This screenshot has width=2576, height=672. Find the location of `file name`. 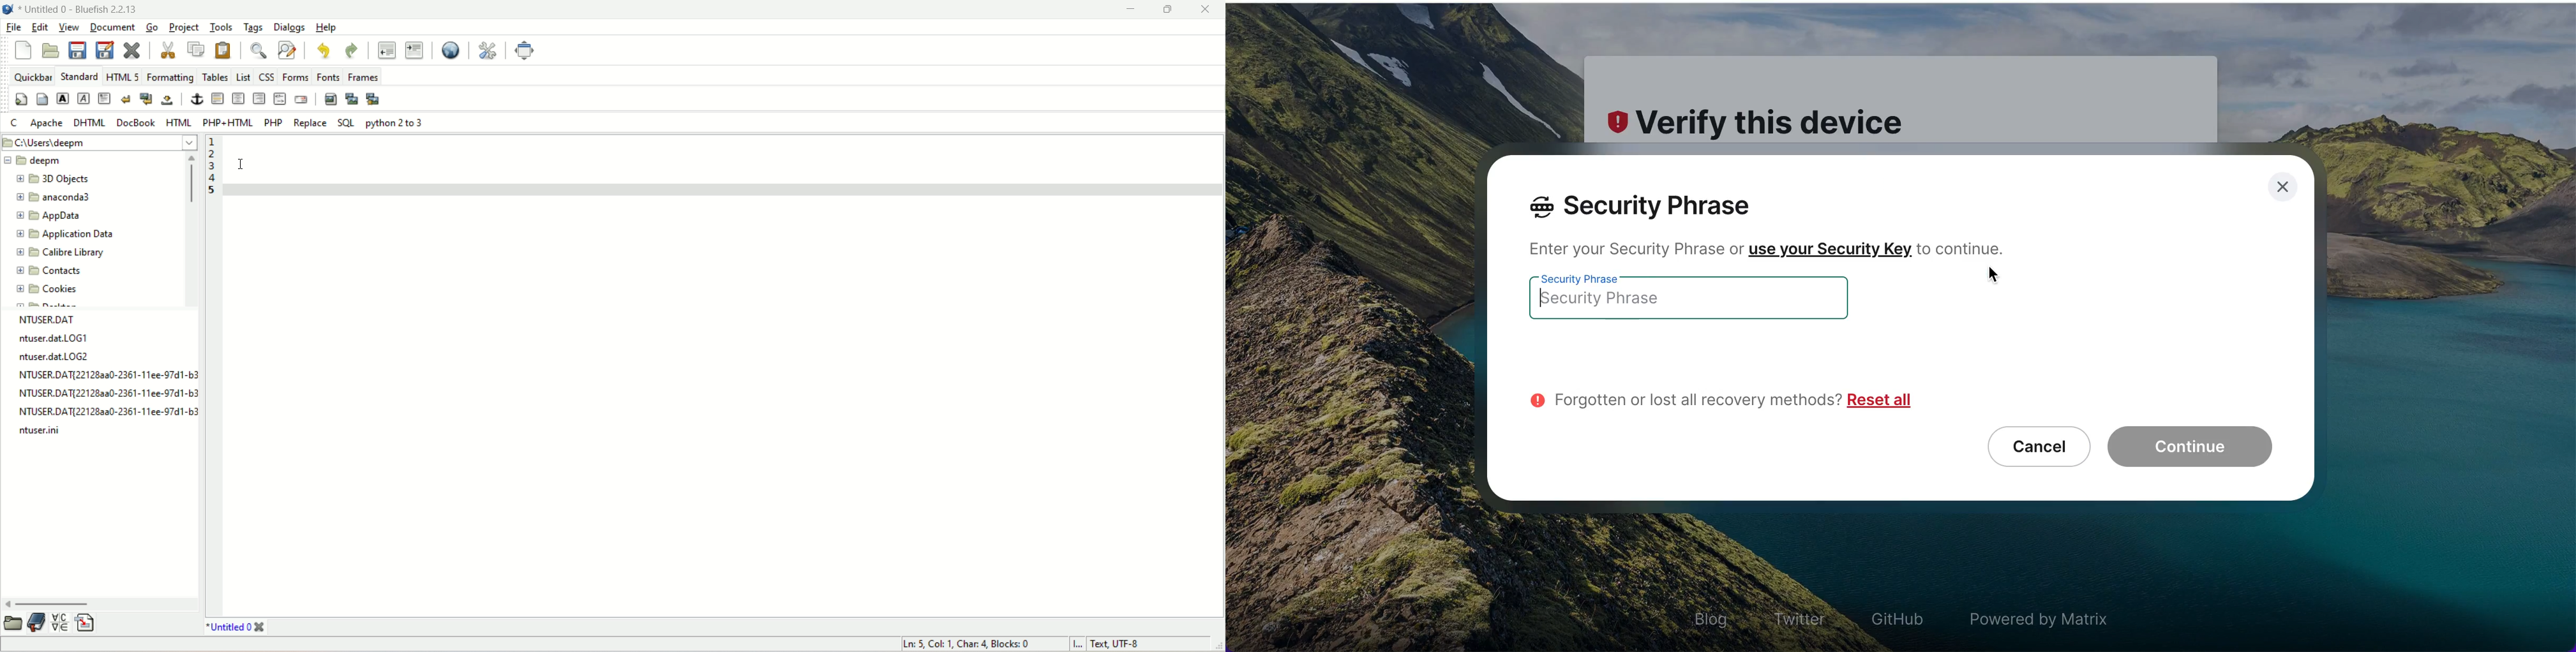

file name is located at coordinates (106, 376).